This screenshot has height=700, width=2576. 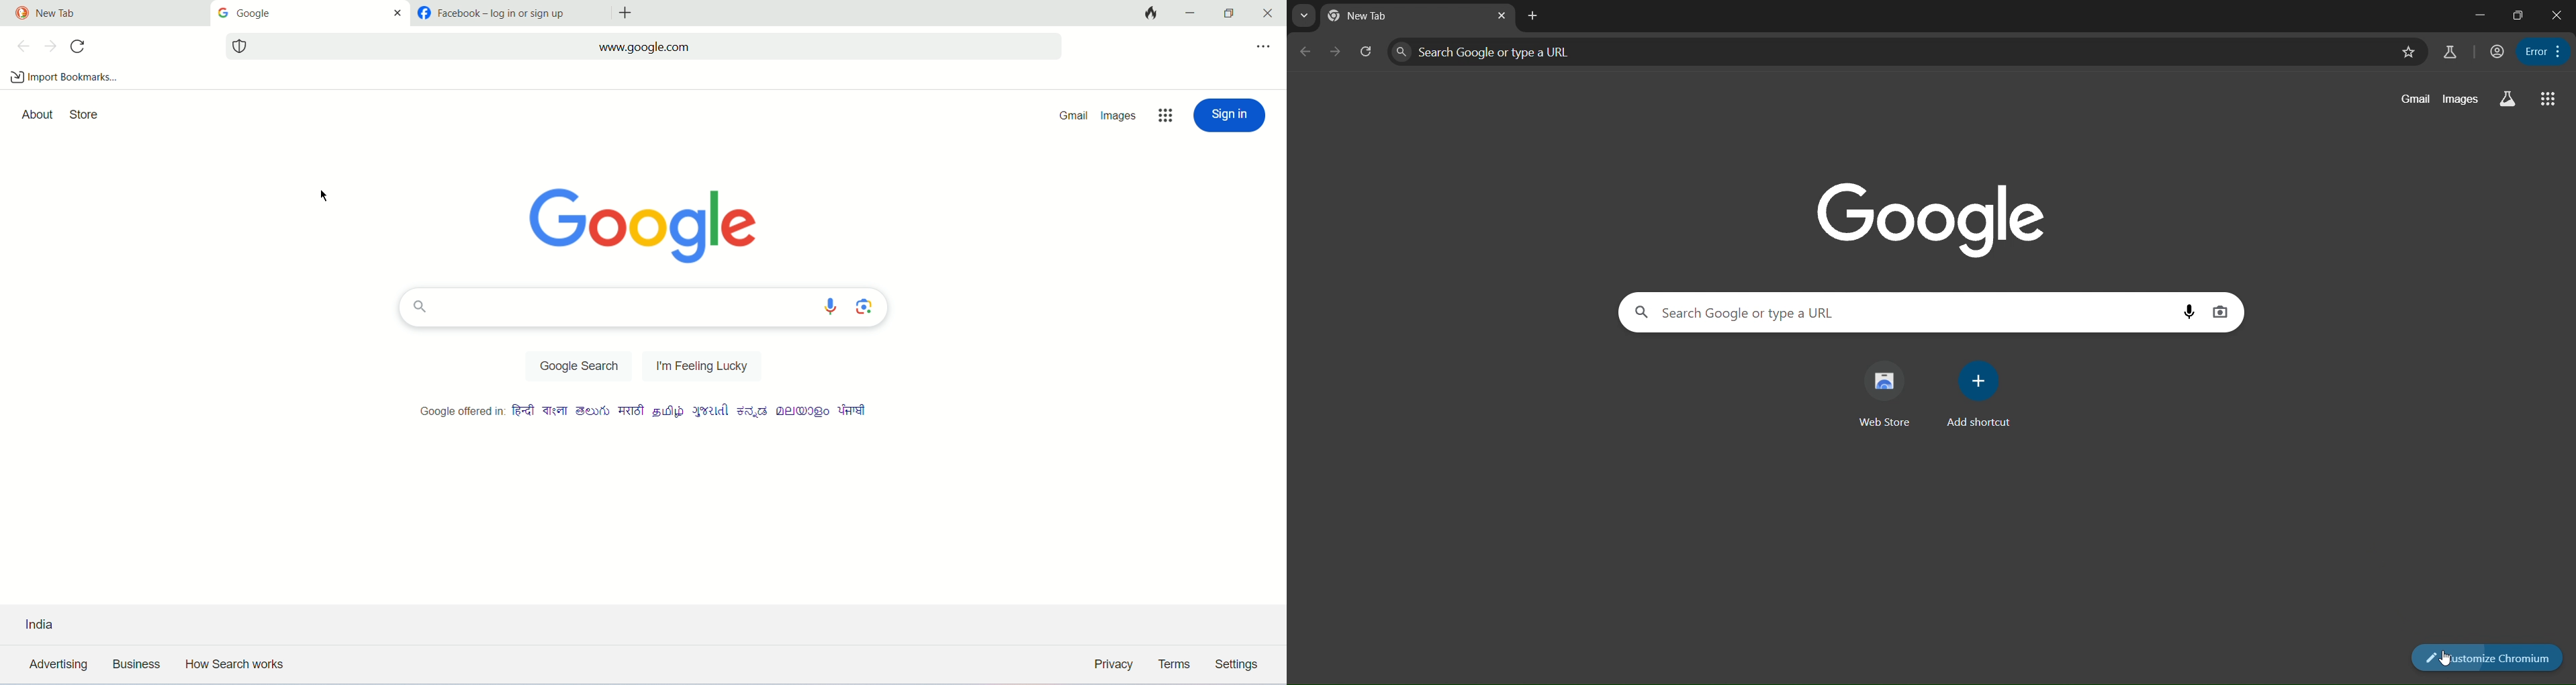 What do you see at coordinates (2190, 309) in the screenshot?
I see `voice search` at bounding box center [2190, 309].